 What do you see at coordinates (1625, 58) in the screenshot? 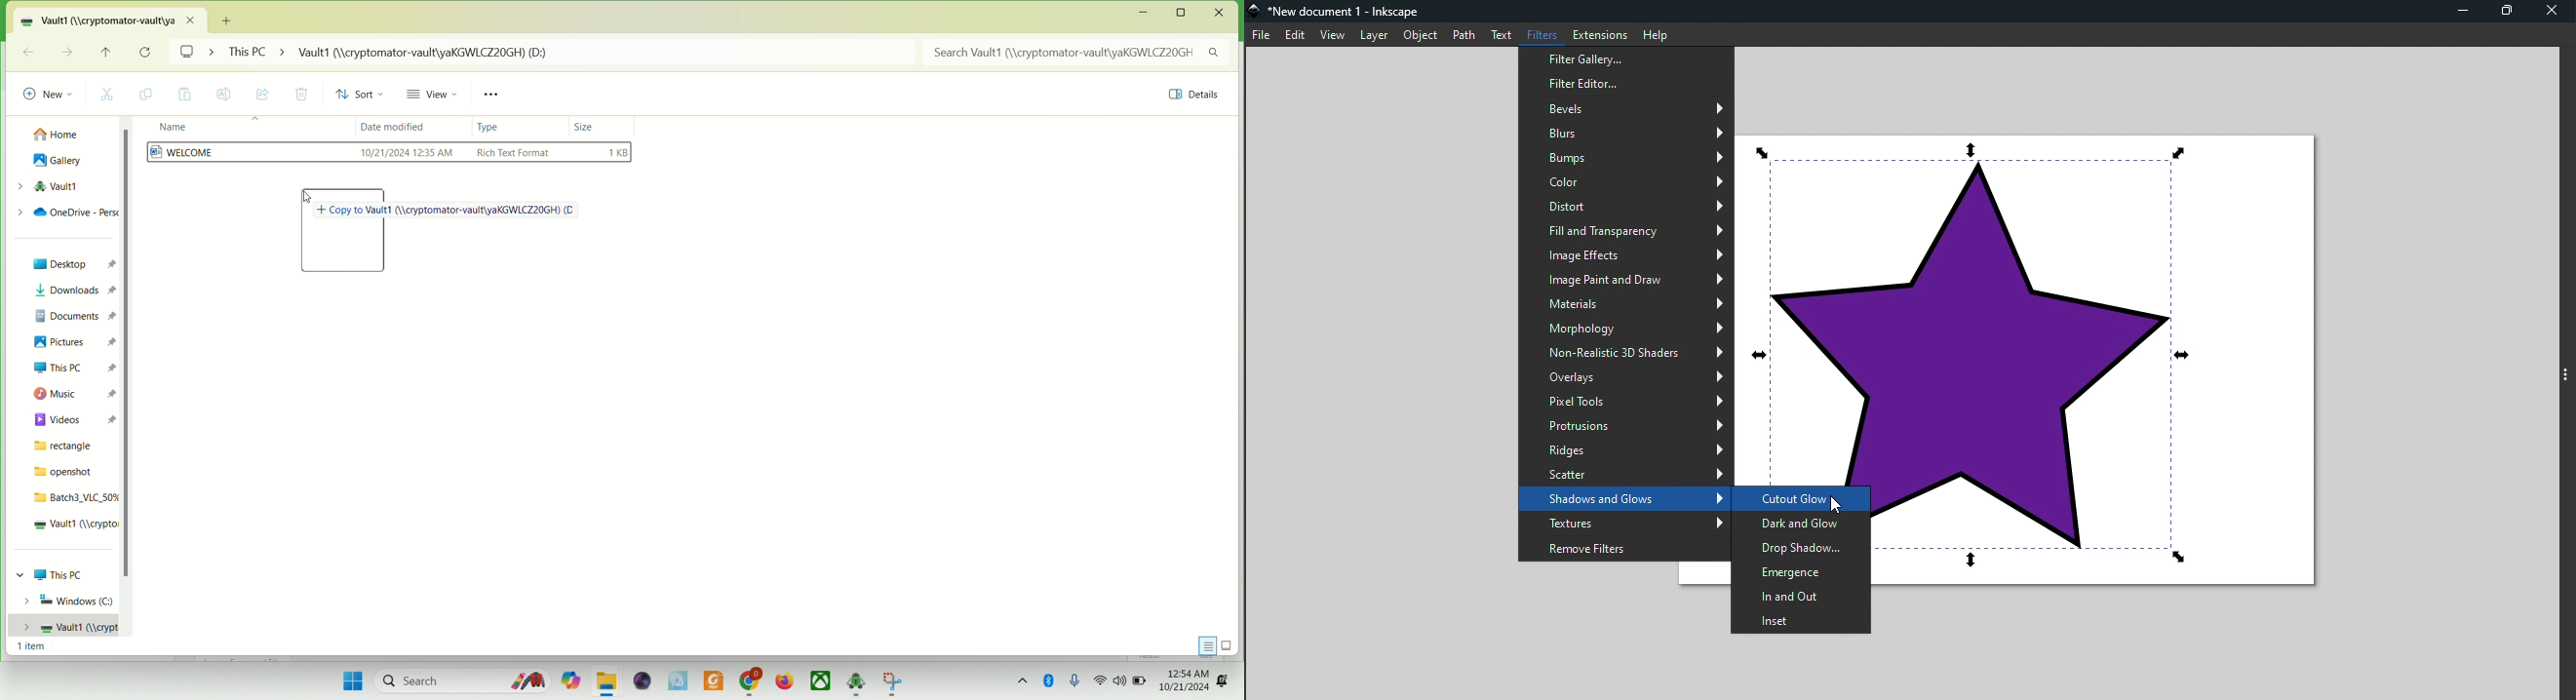
I see `Filter Gallery` at bounding box center [1625, 58].